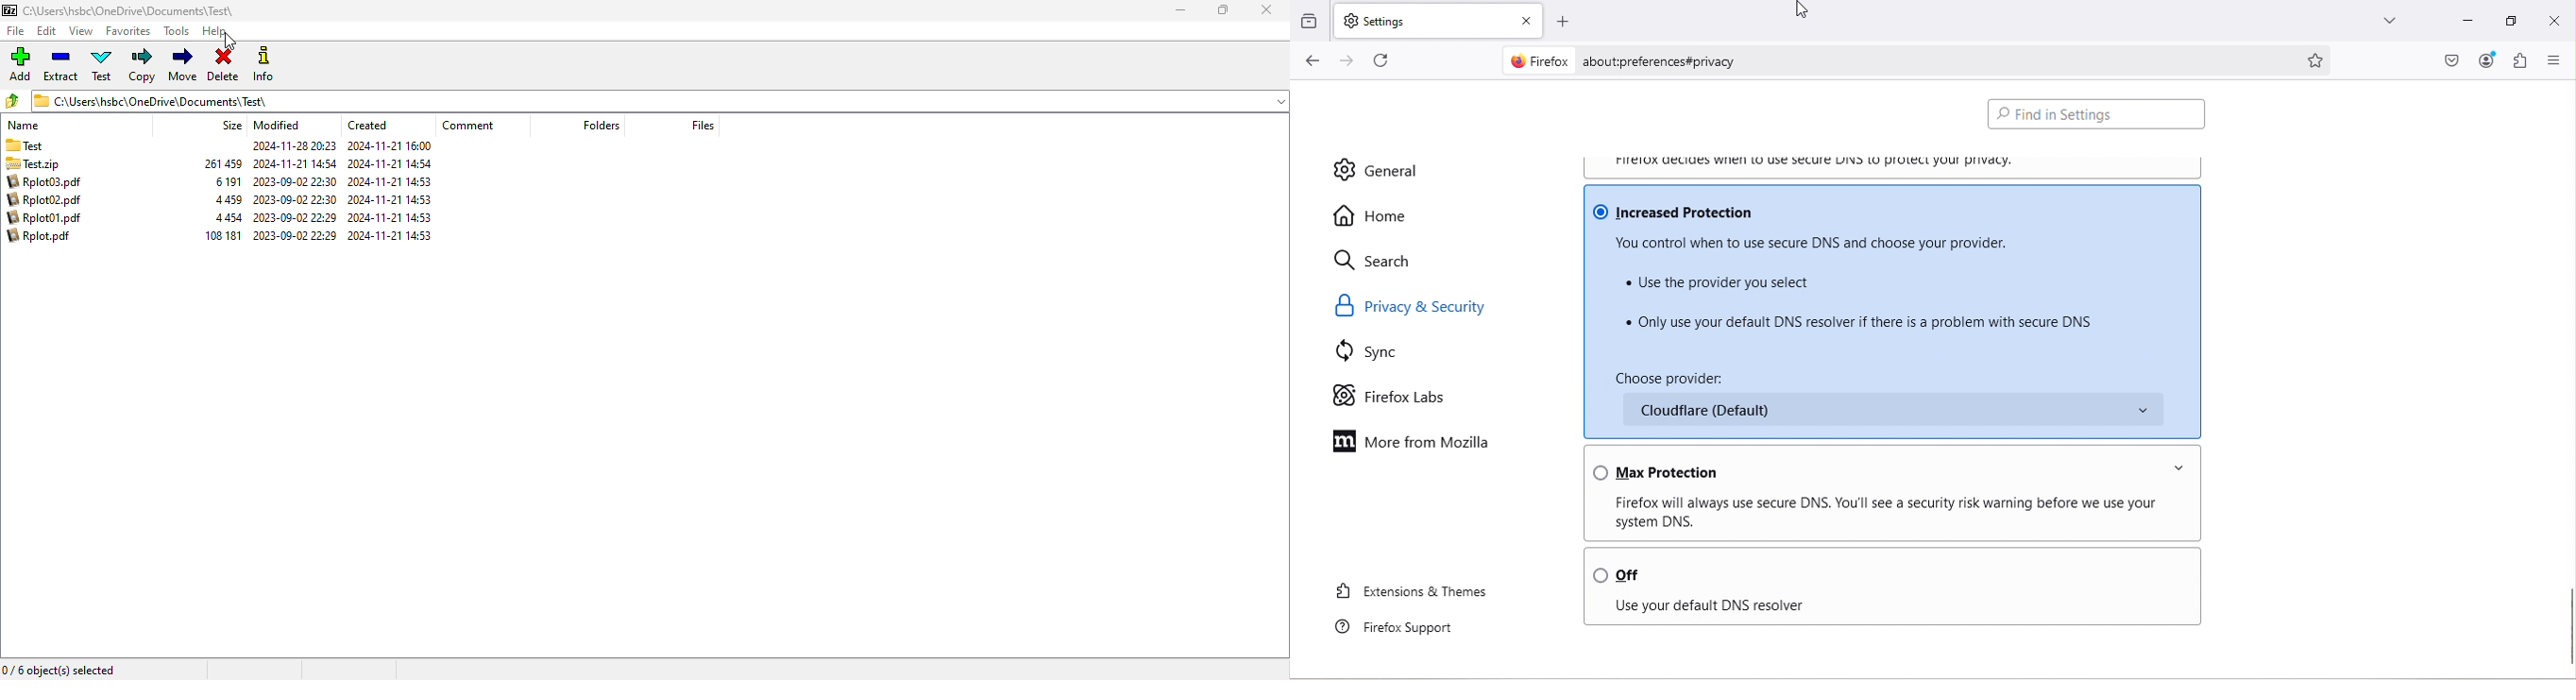 This screenshot has height=700, width=2576. What do you see at coordinates (229, 42) in the screenshot?
I see `cursor` at bounding box center [229, 42].